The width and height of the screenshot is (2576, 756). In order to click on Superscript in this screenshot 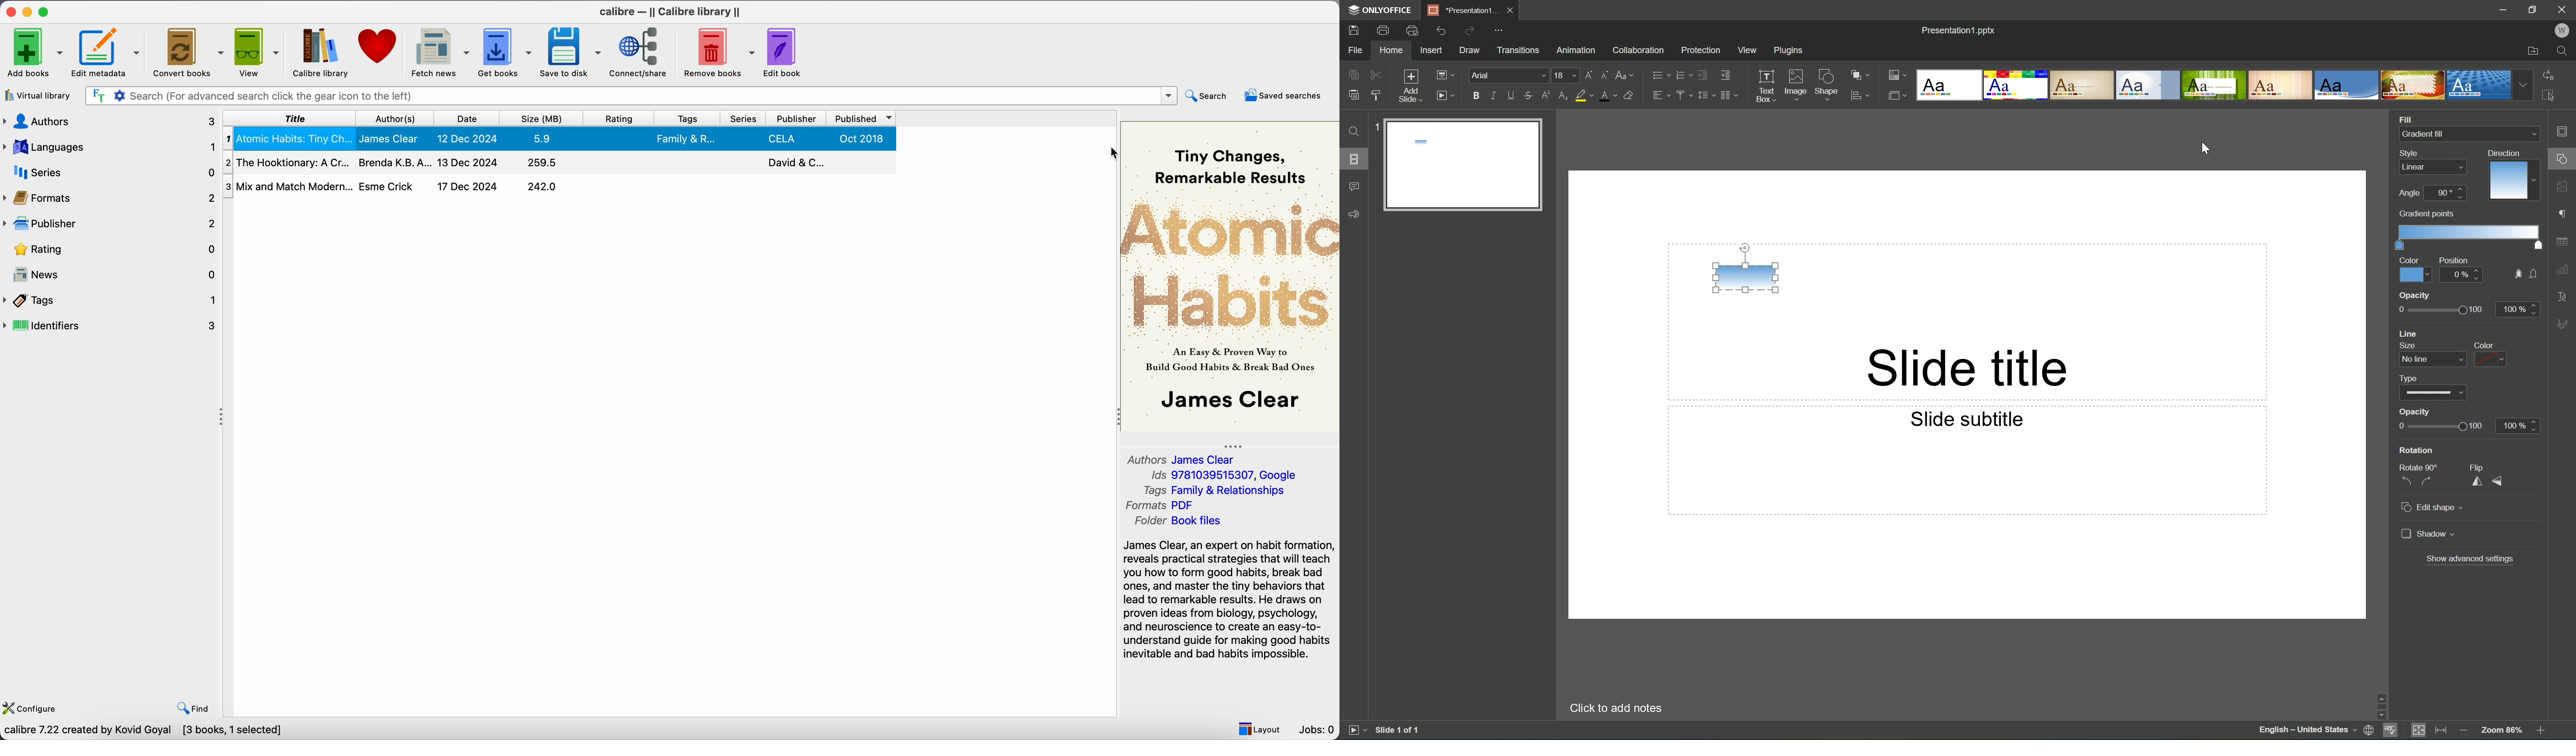, I will do `click(1547, 96)`.